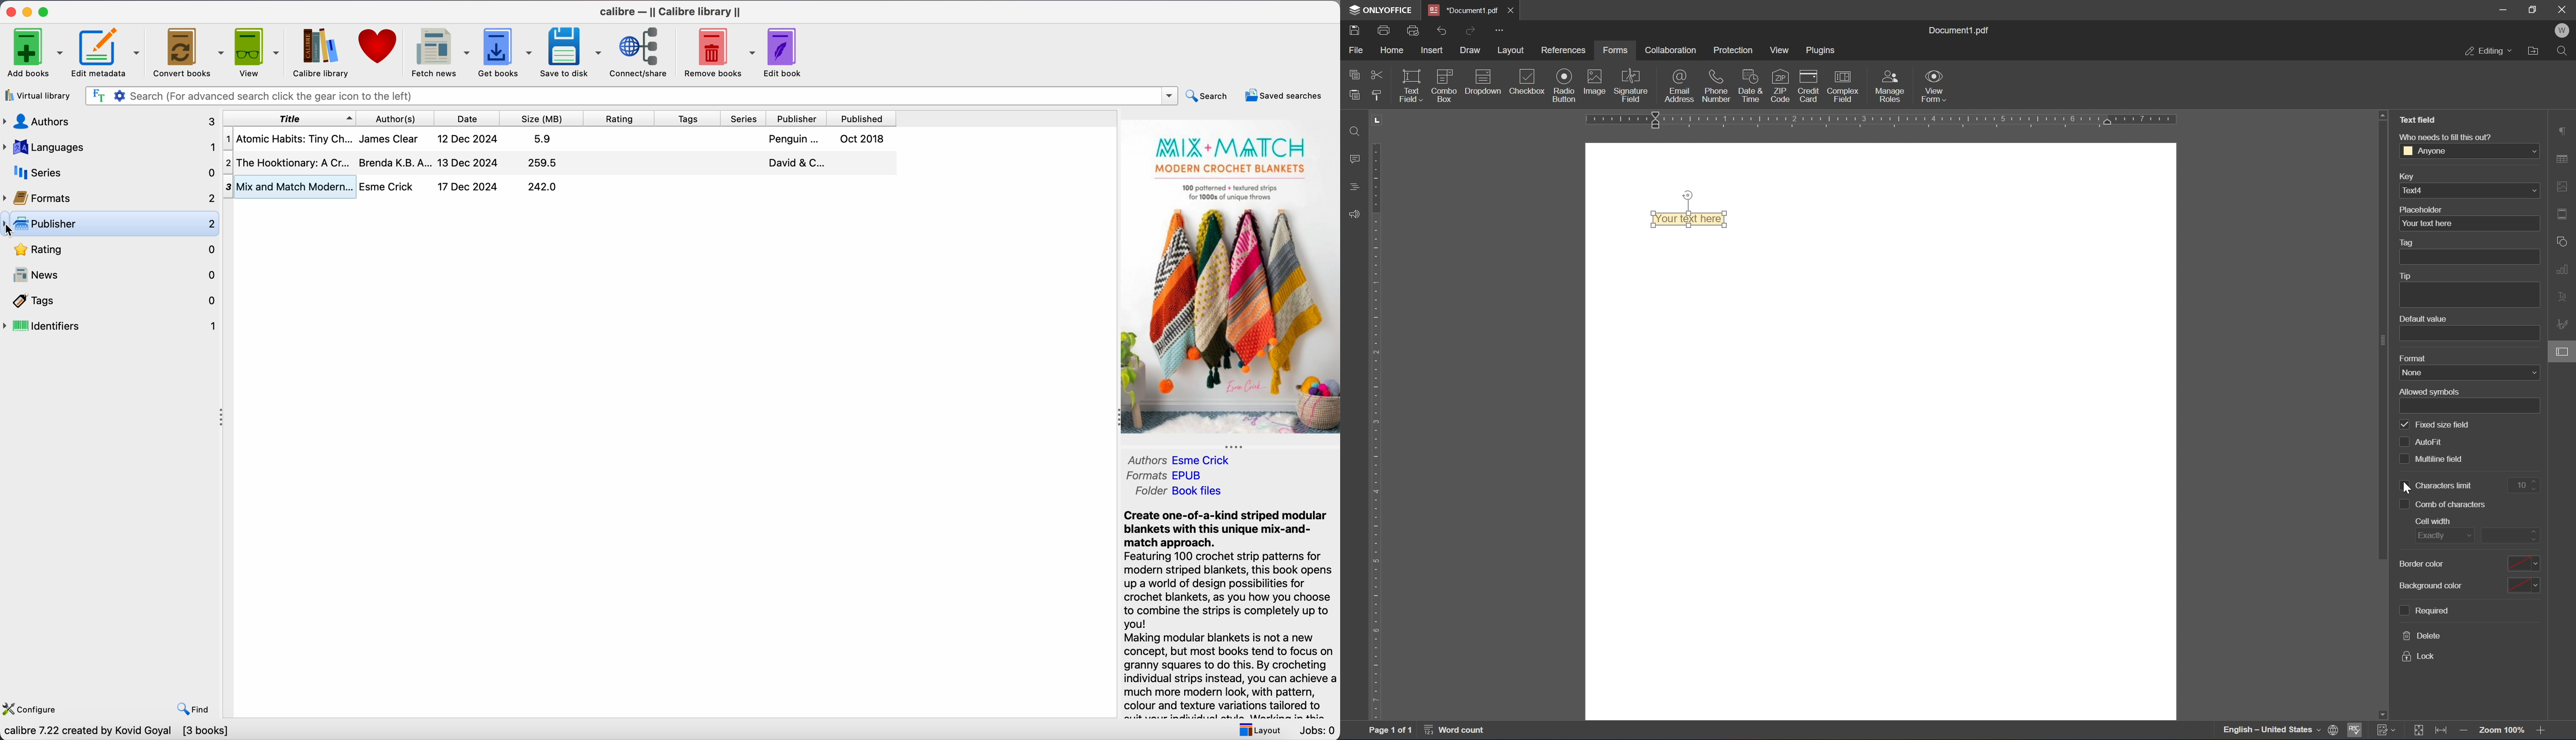  I want to click on dropdown, so click(1484, 80).